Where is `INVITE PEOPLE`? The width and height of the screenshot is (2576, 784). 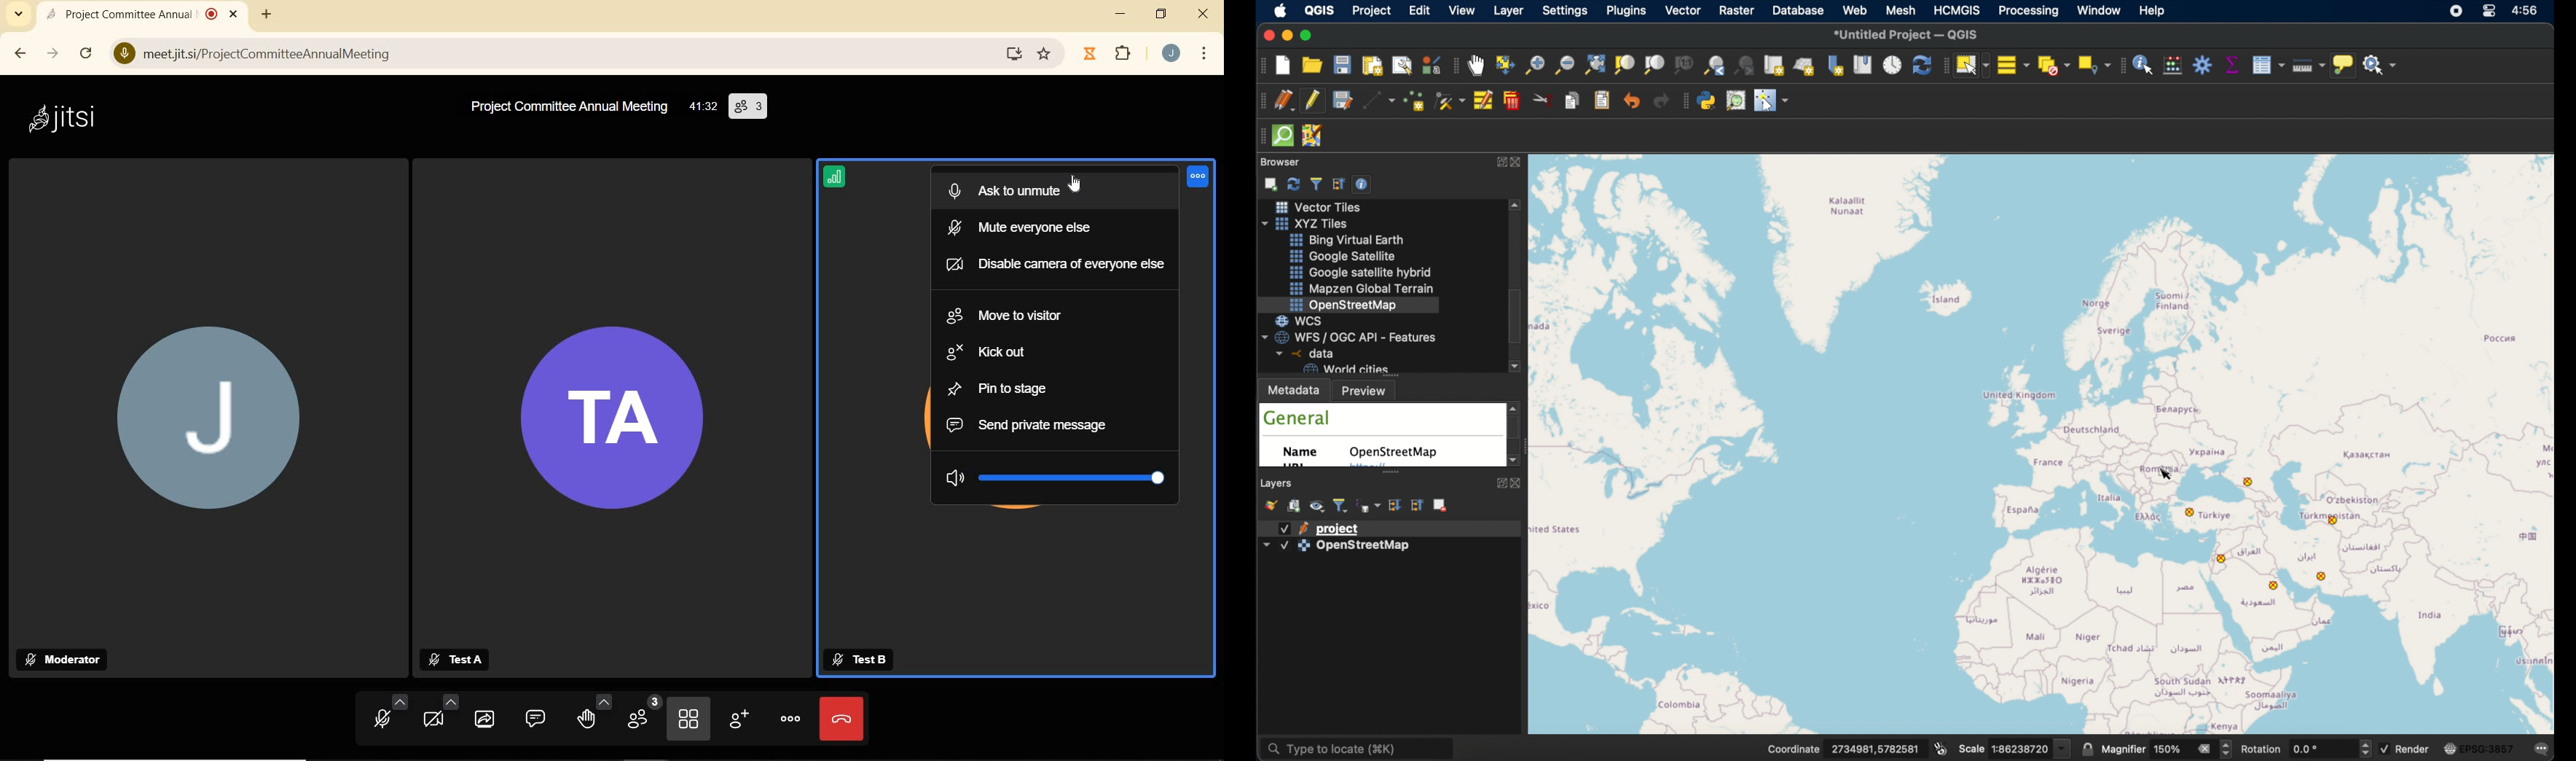 INVITE PEOPLE is located at coordinates (738, 720).